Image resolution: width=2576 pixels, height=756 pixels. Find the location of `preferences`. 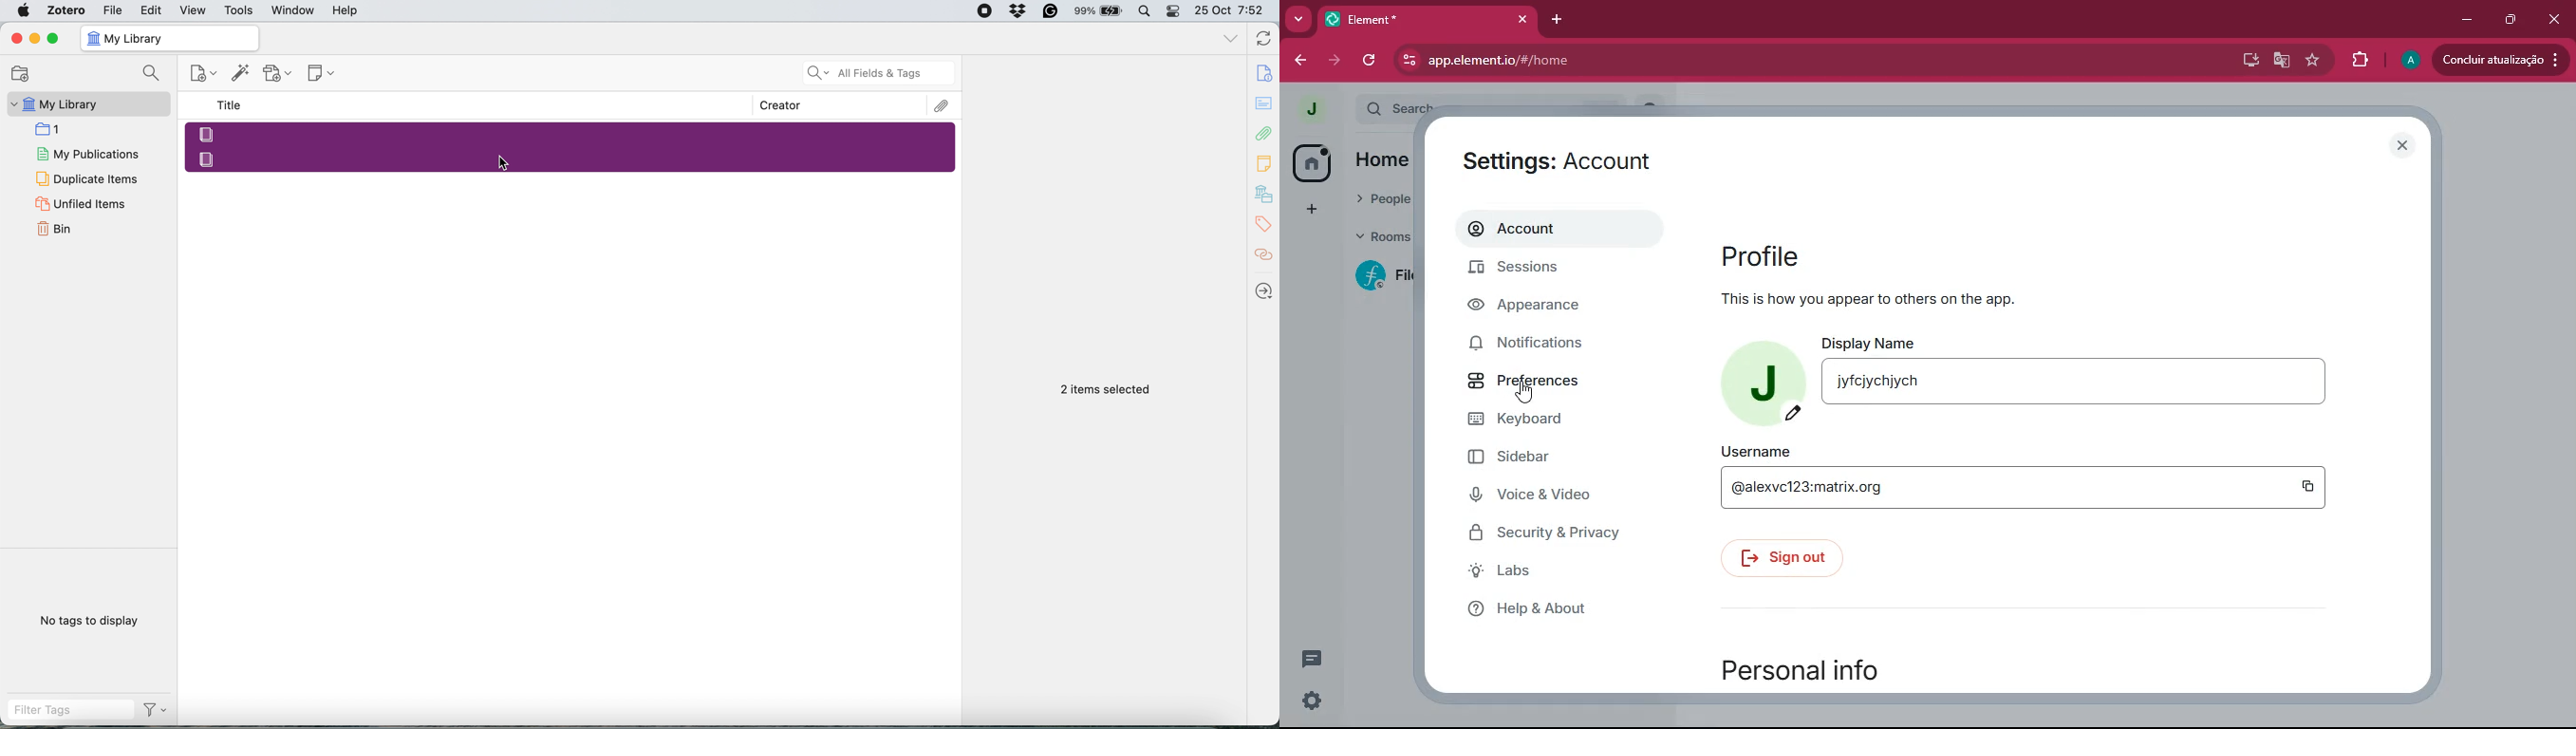

preferences is located at coordinates (1548, 382).